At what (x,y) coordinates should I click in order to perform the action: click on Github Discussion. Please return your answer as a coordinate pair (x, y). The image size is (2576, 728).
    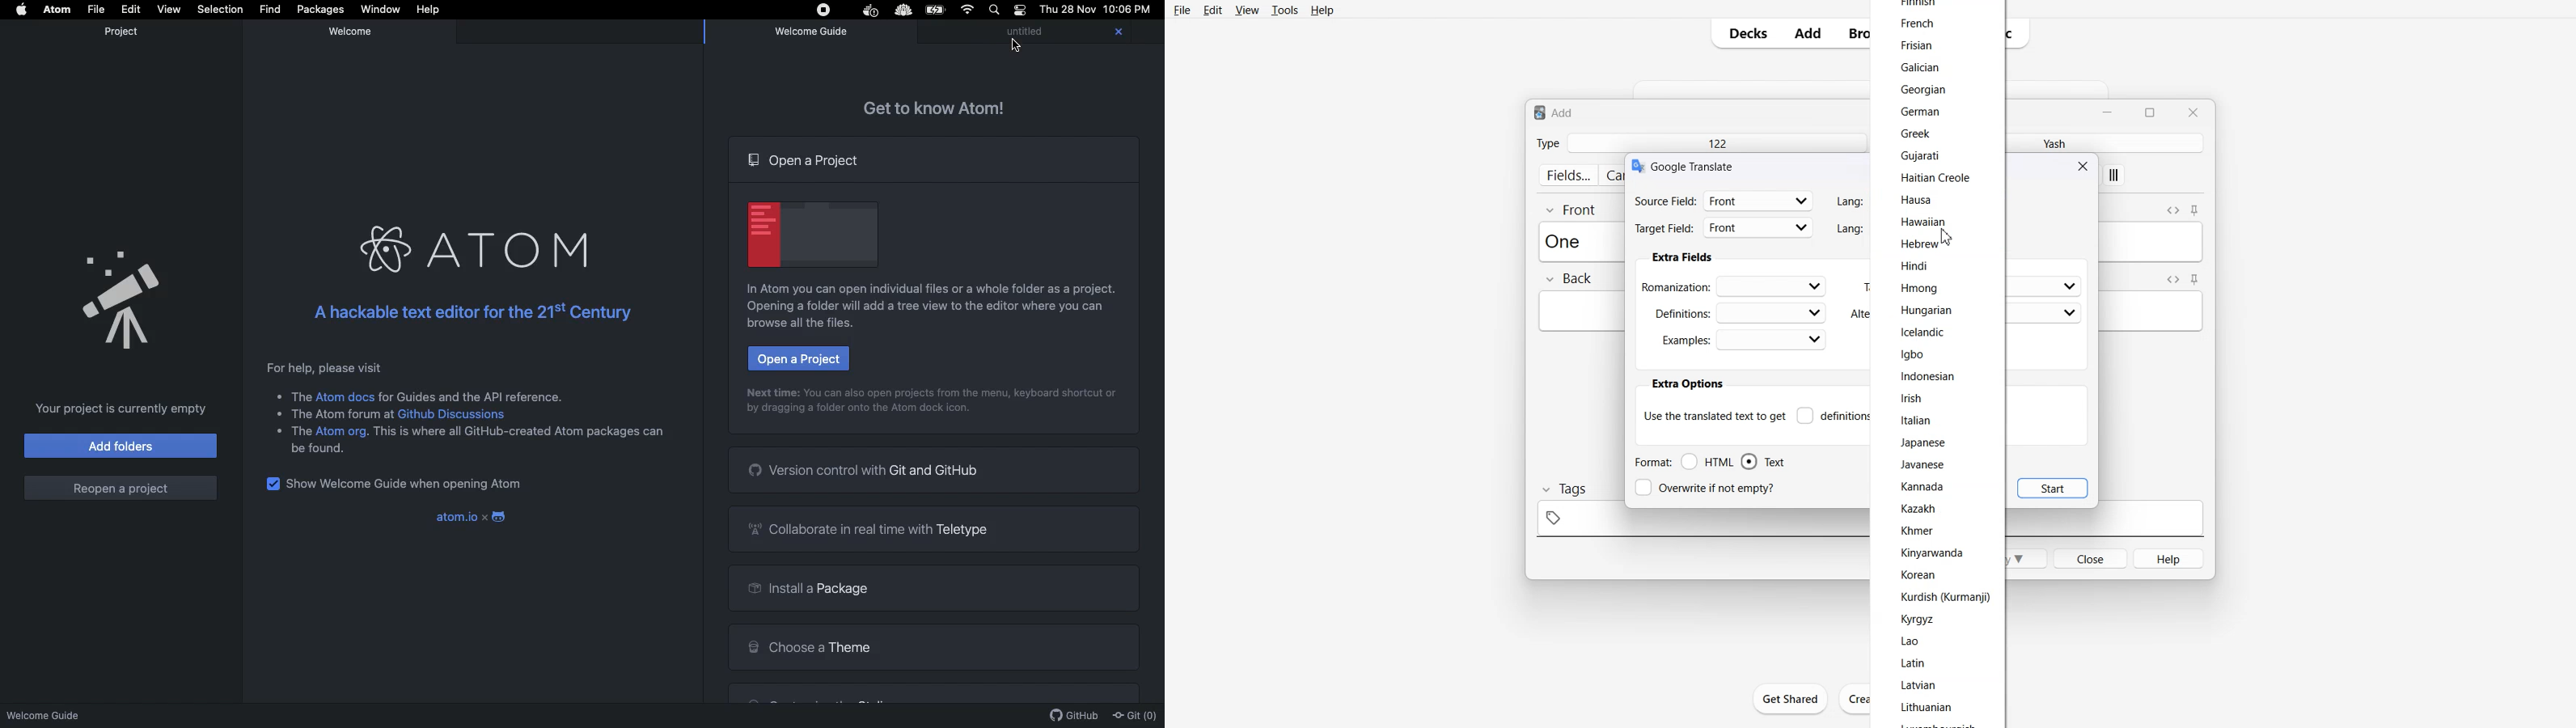
    Looking at the image, I should click on (457, 415).